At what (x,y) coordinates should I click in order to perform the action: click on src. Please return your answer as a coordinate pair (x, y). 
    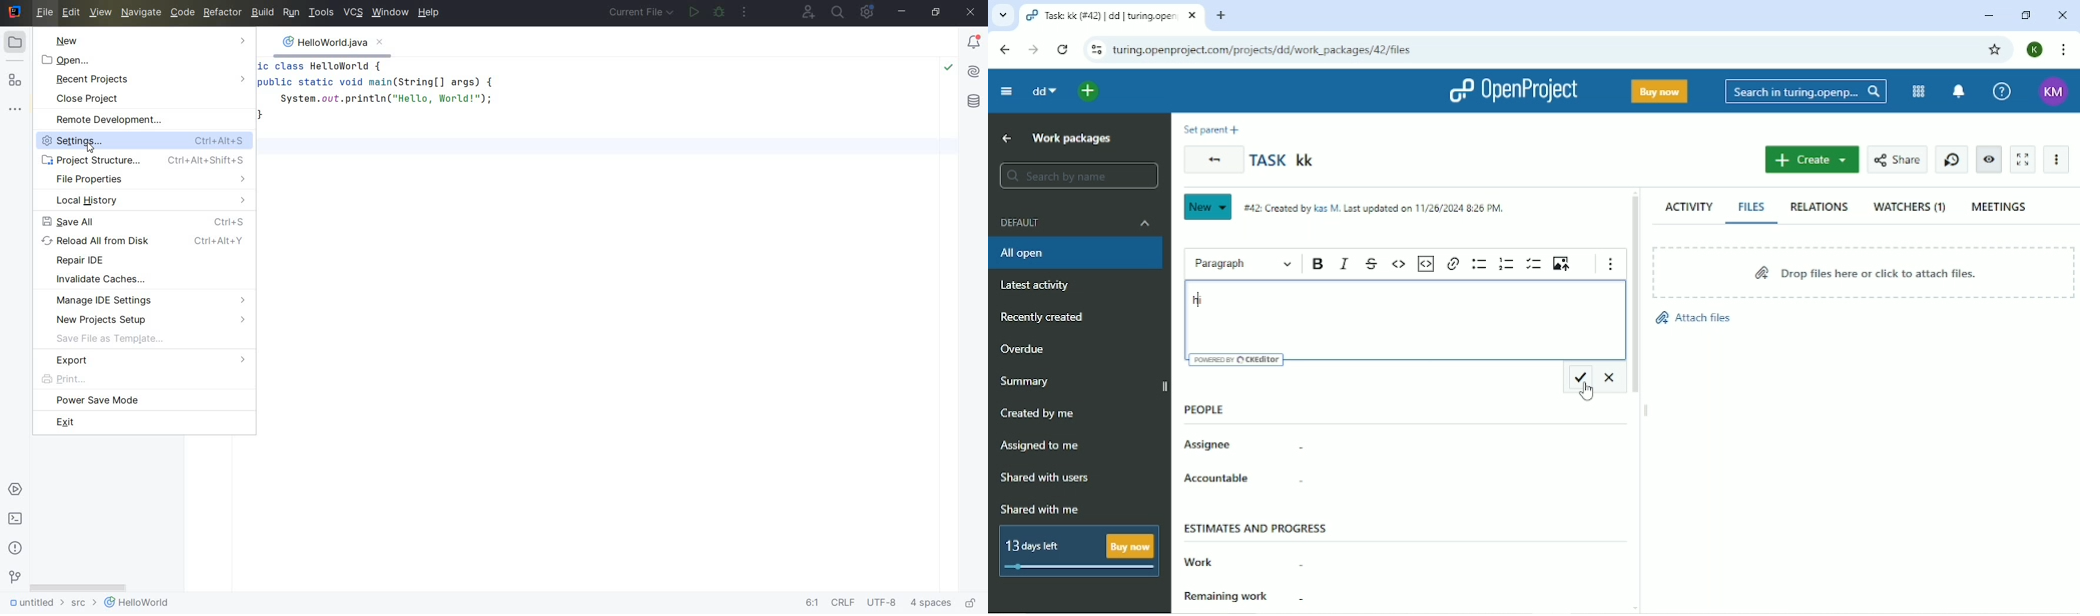
    Looking at the image, I should click on (82, 605).